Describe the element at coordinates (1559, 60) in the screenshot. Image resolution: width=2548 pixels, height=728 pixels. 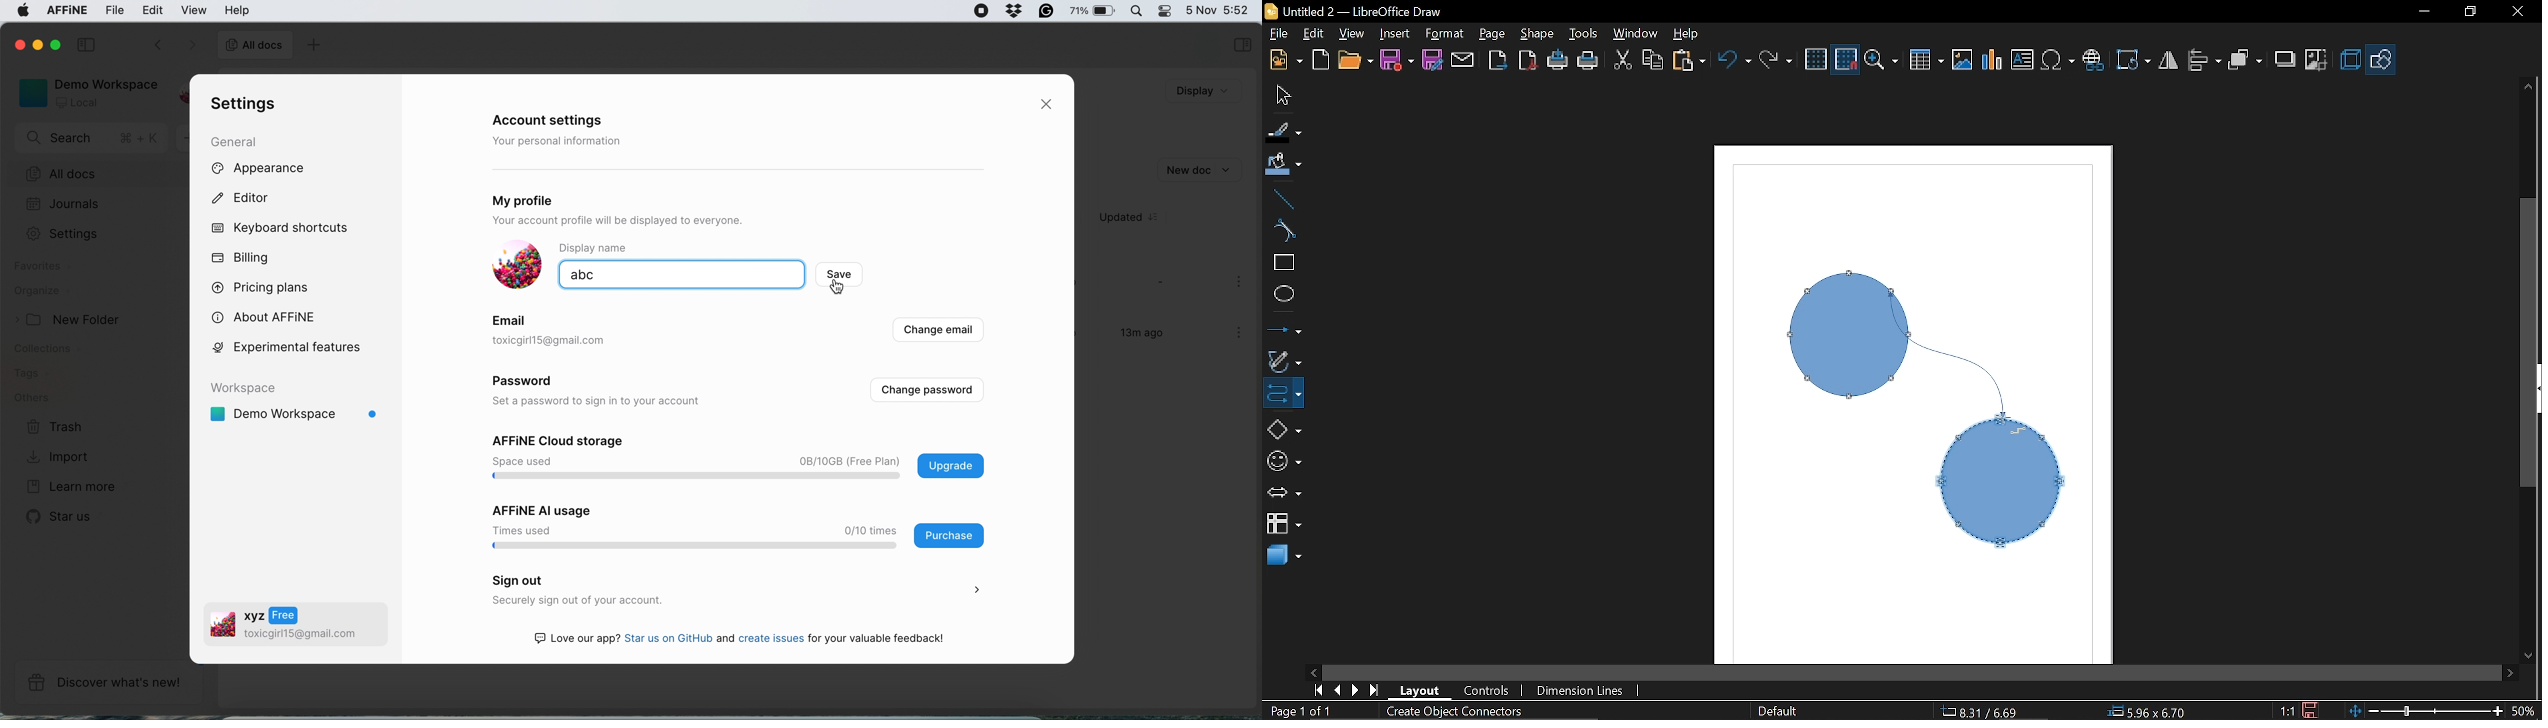
I see `Print directly` at that location.